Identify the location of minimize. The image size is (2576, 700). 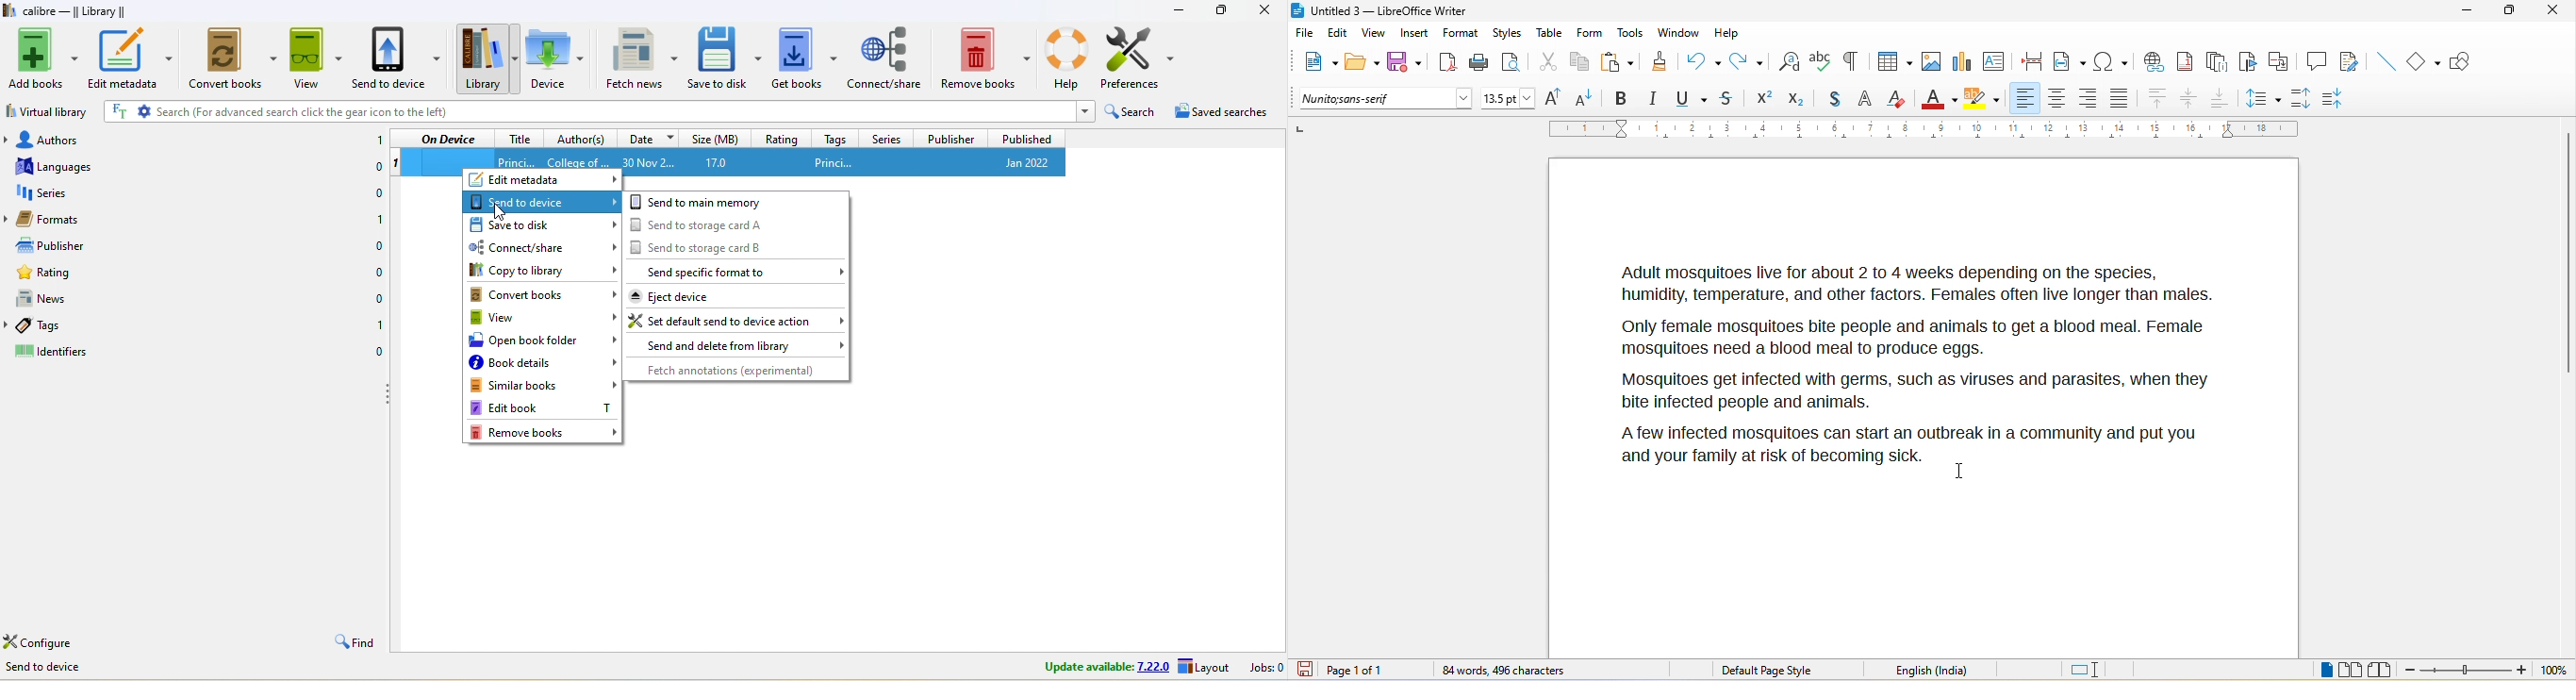
(1179, 9).